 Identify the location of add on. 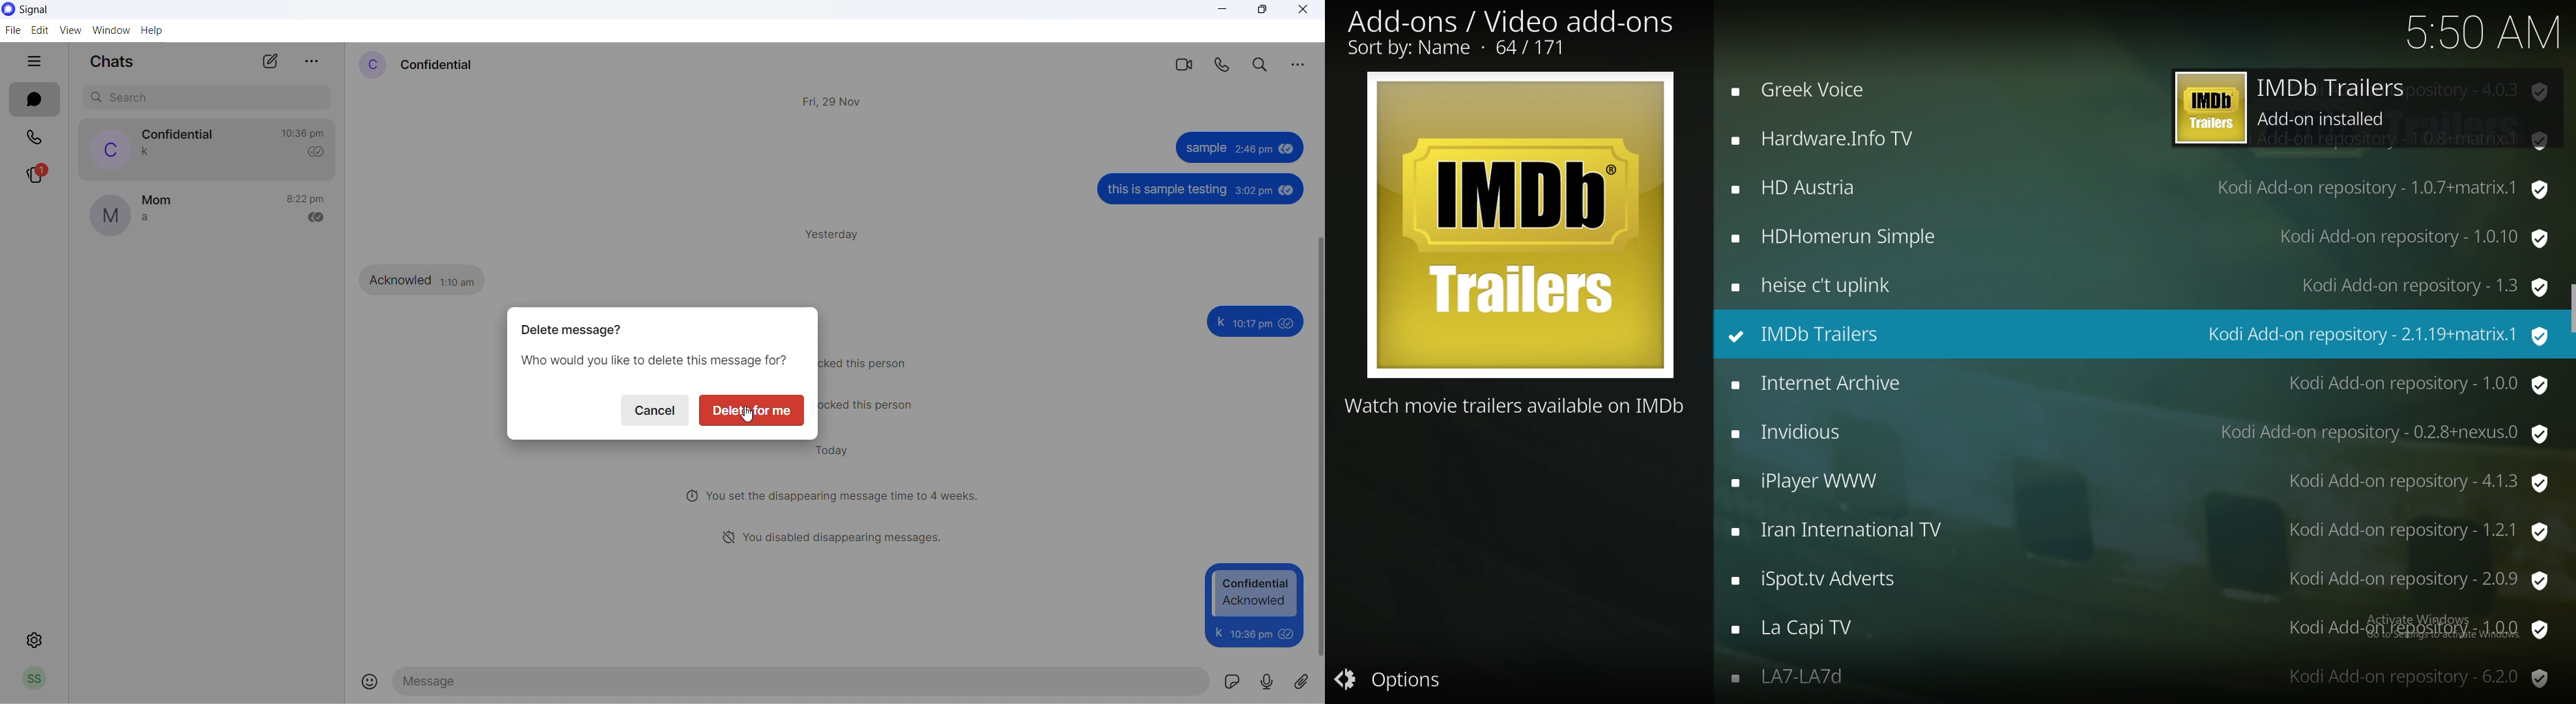
(2143, 188).